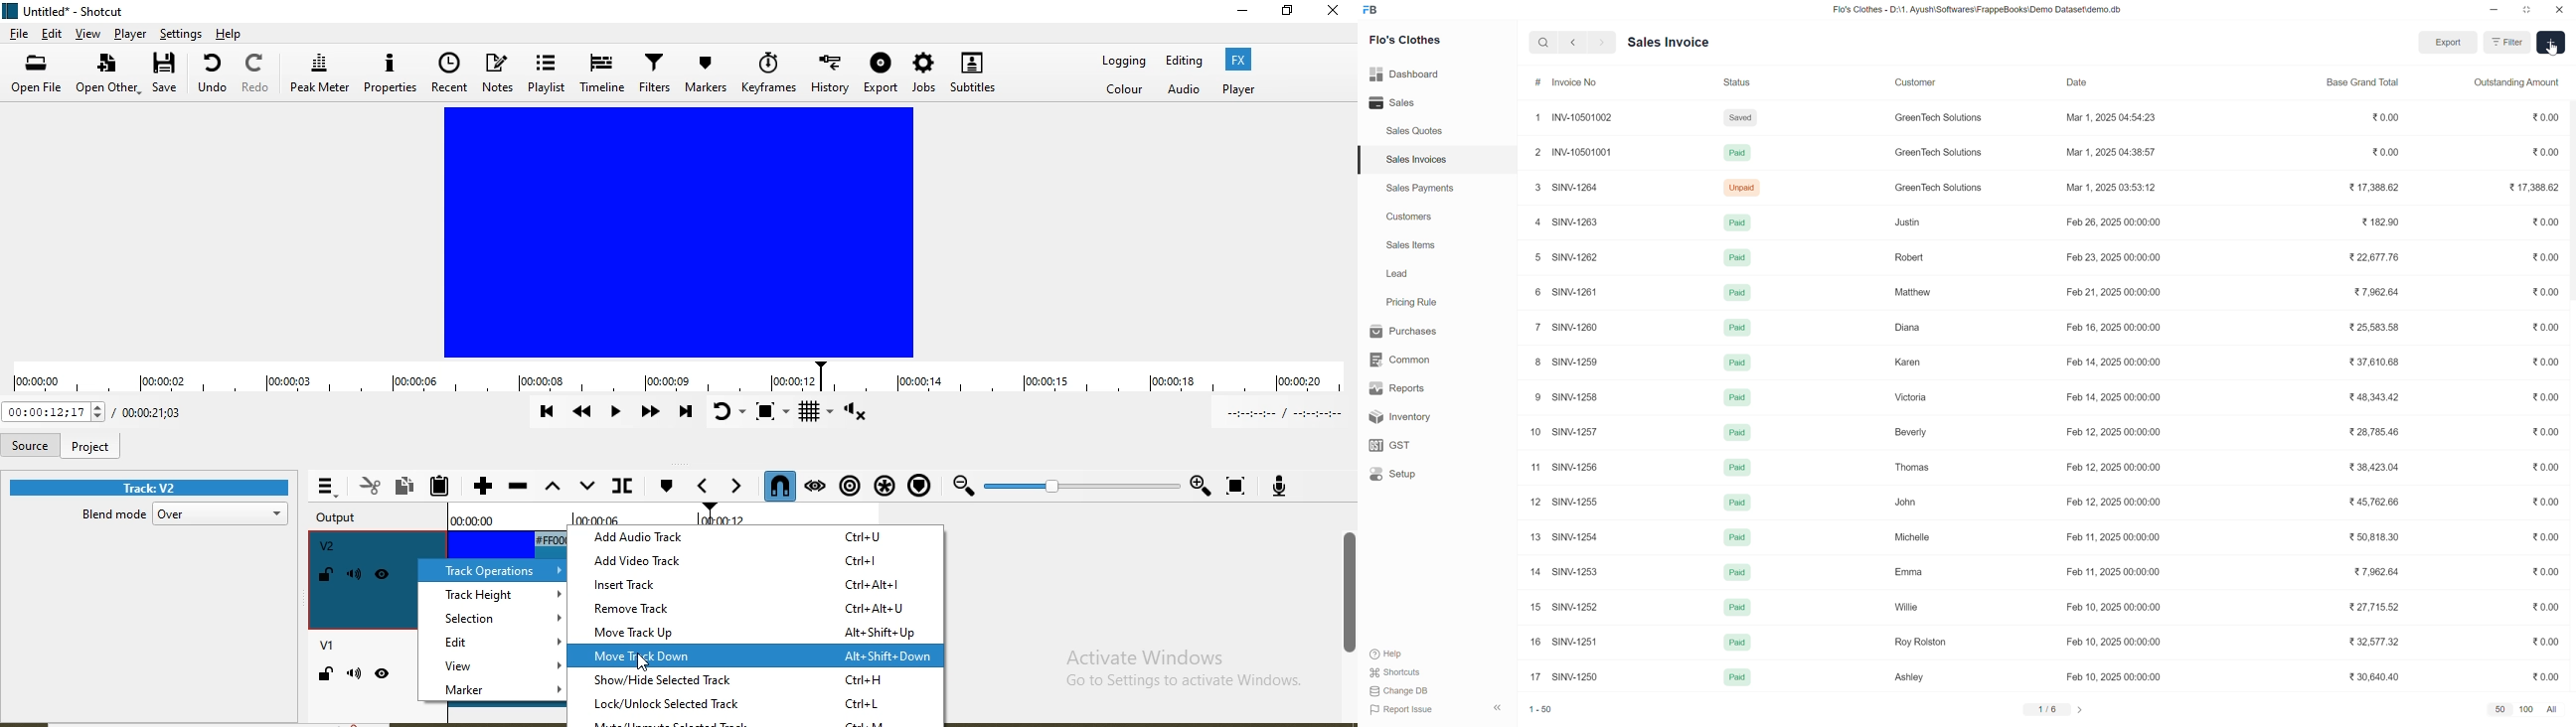 The height and width of the screenshot is (728, 2576). I want to click on undo, so click(213, 76).